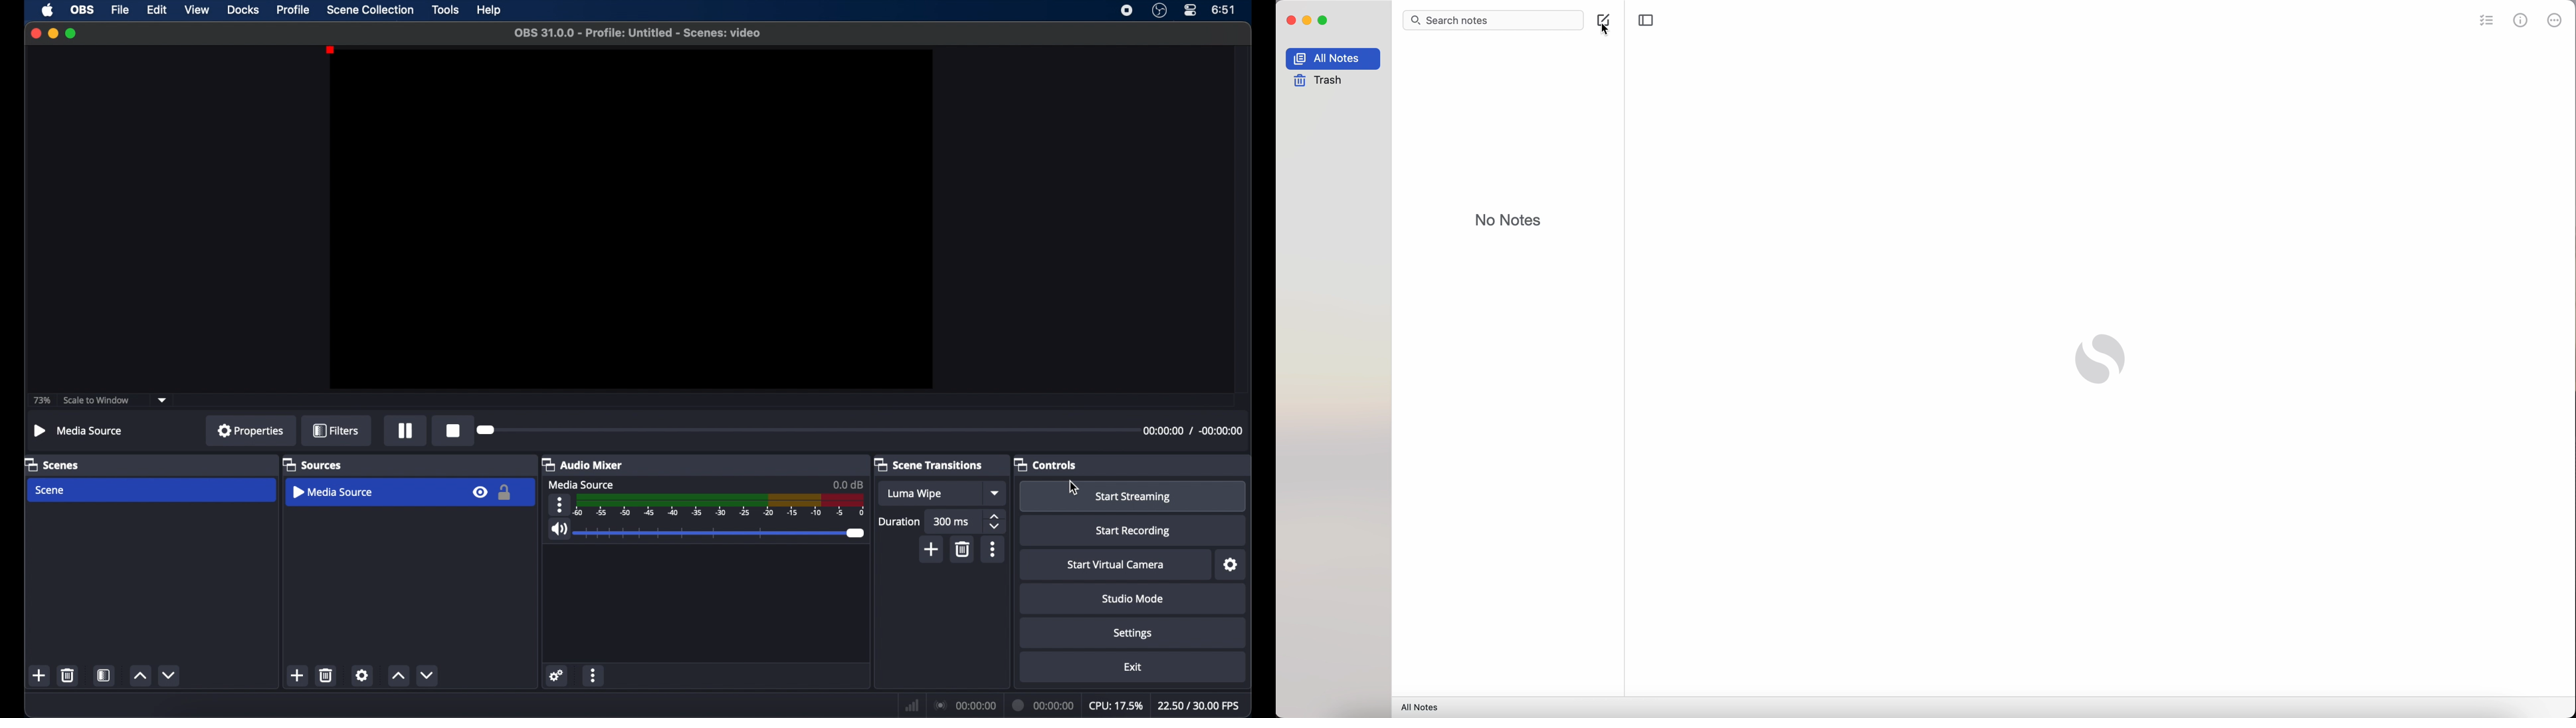 Image resolution: width=2576 pixels, height=728 pixels. I want to click on controls, so click(1046, 464).